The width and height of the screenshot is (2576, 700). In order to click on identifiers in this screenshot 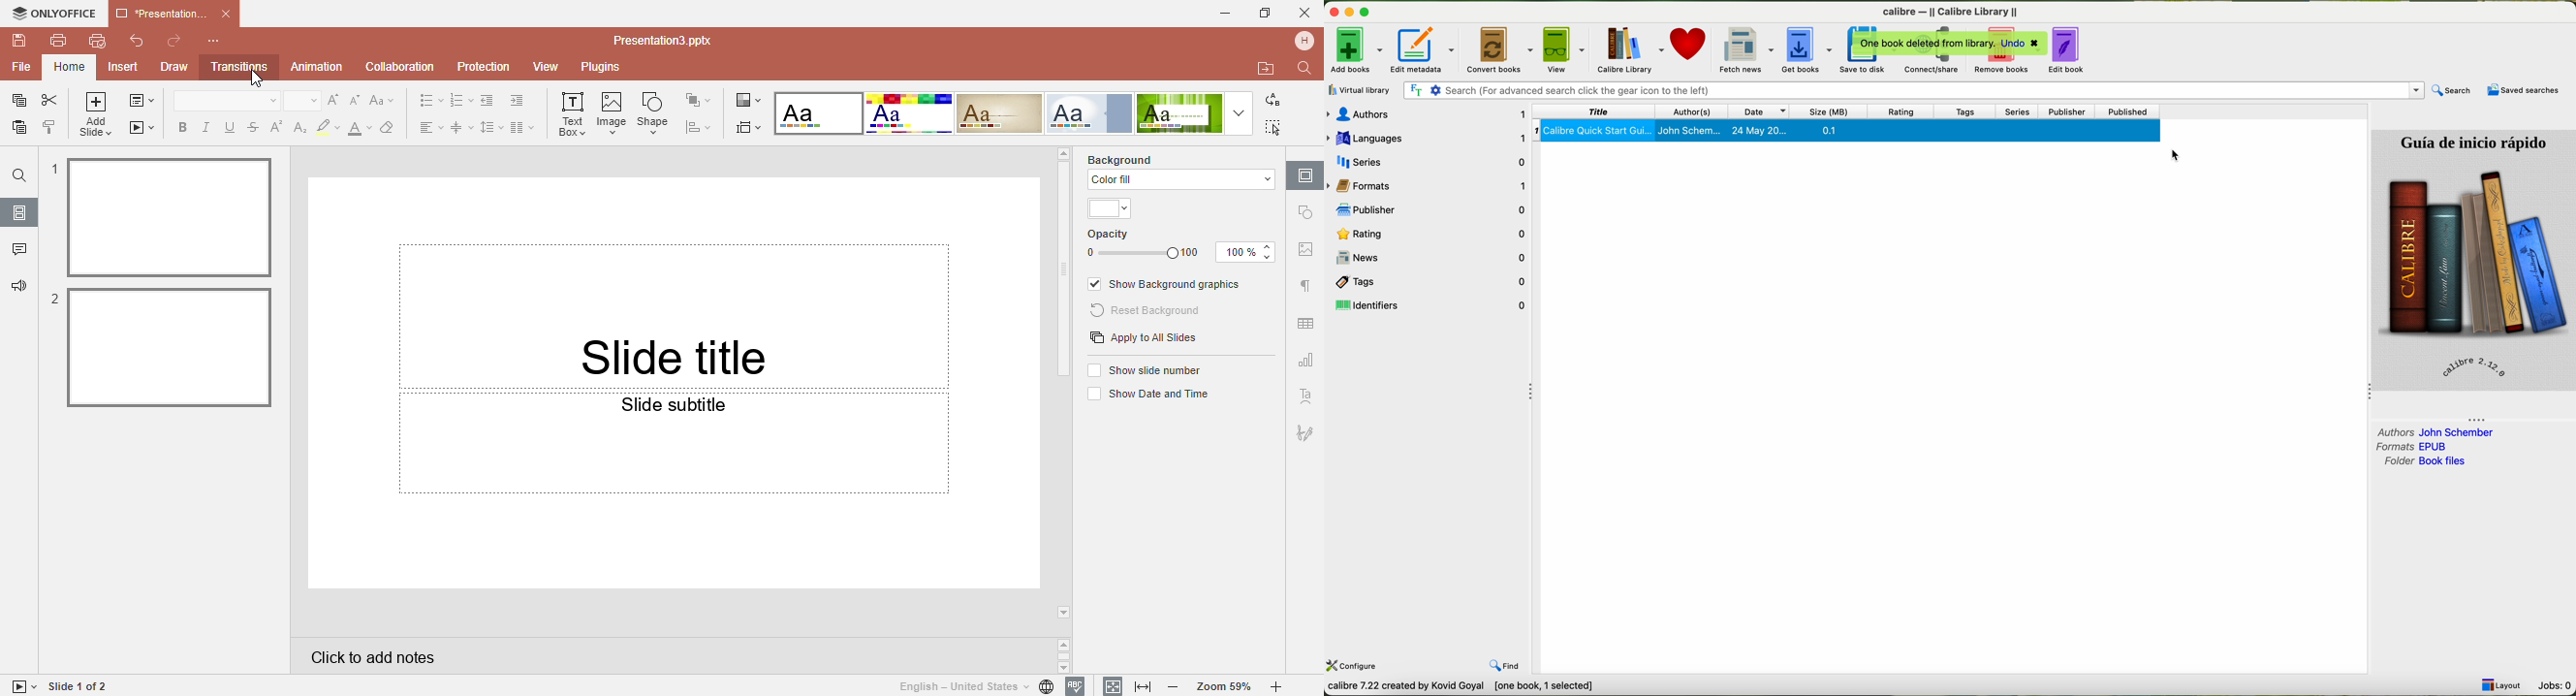, I will do `click(1428, 306)`.